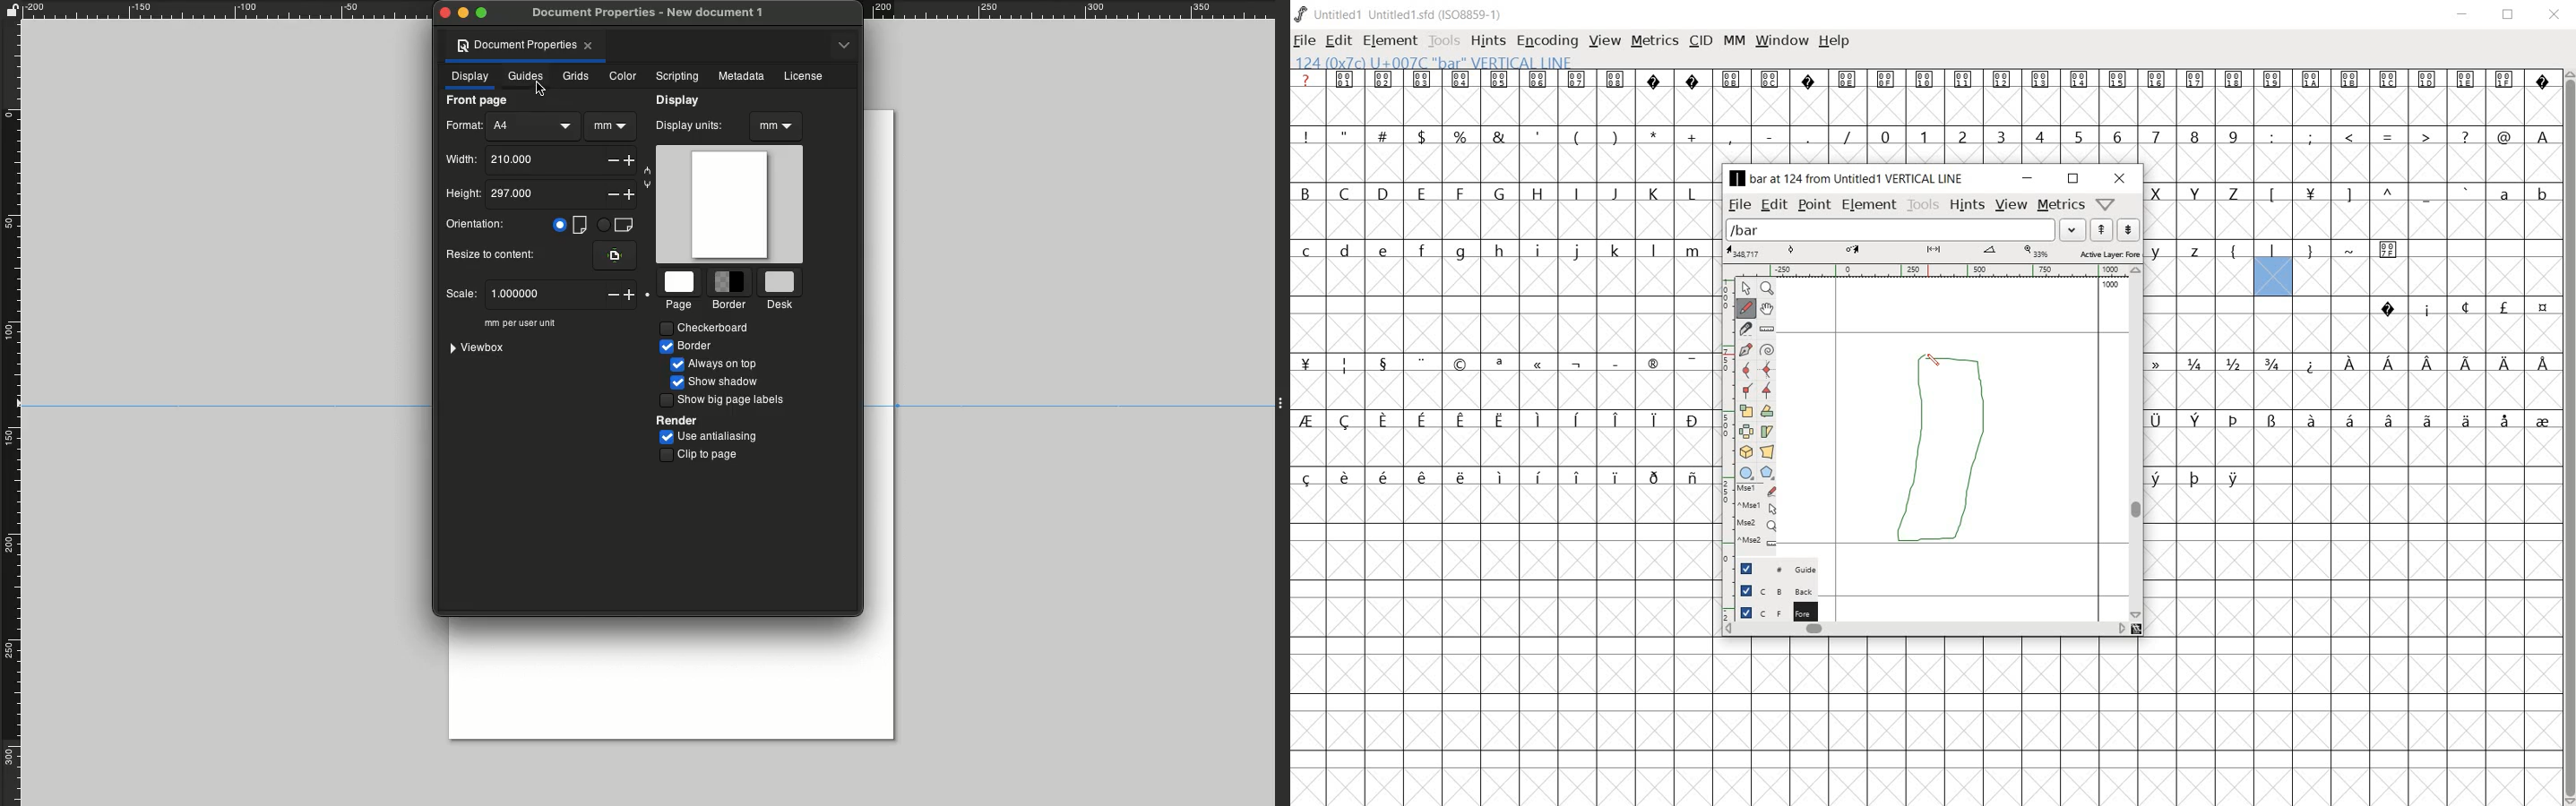 The height and width of the screenshot is (812, 2576). Describe the element at coordinates (482, 13) in the screenshot. I see `Maximize` at that location.